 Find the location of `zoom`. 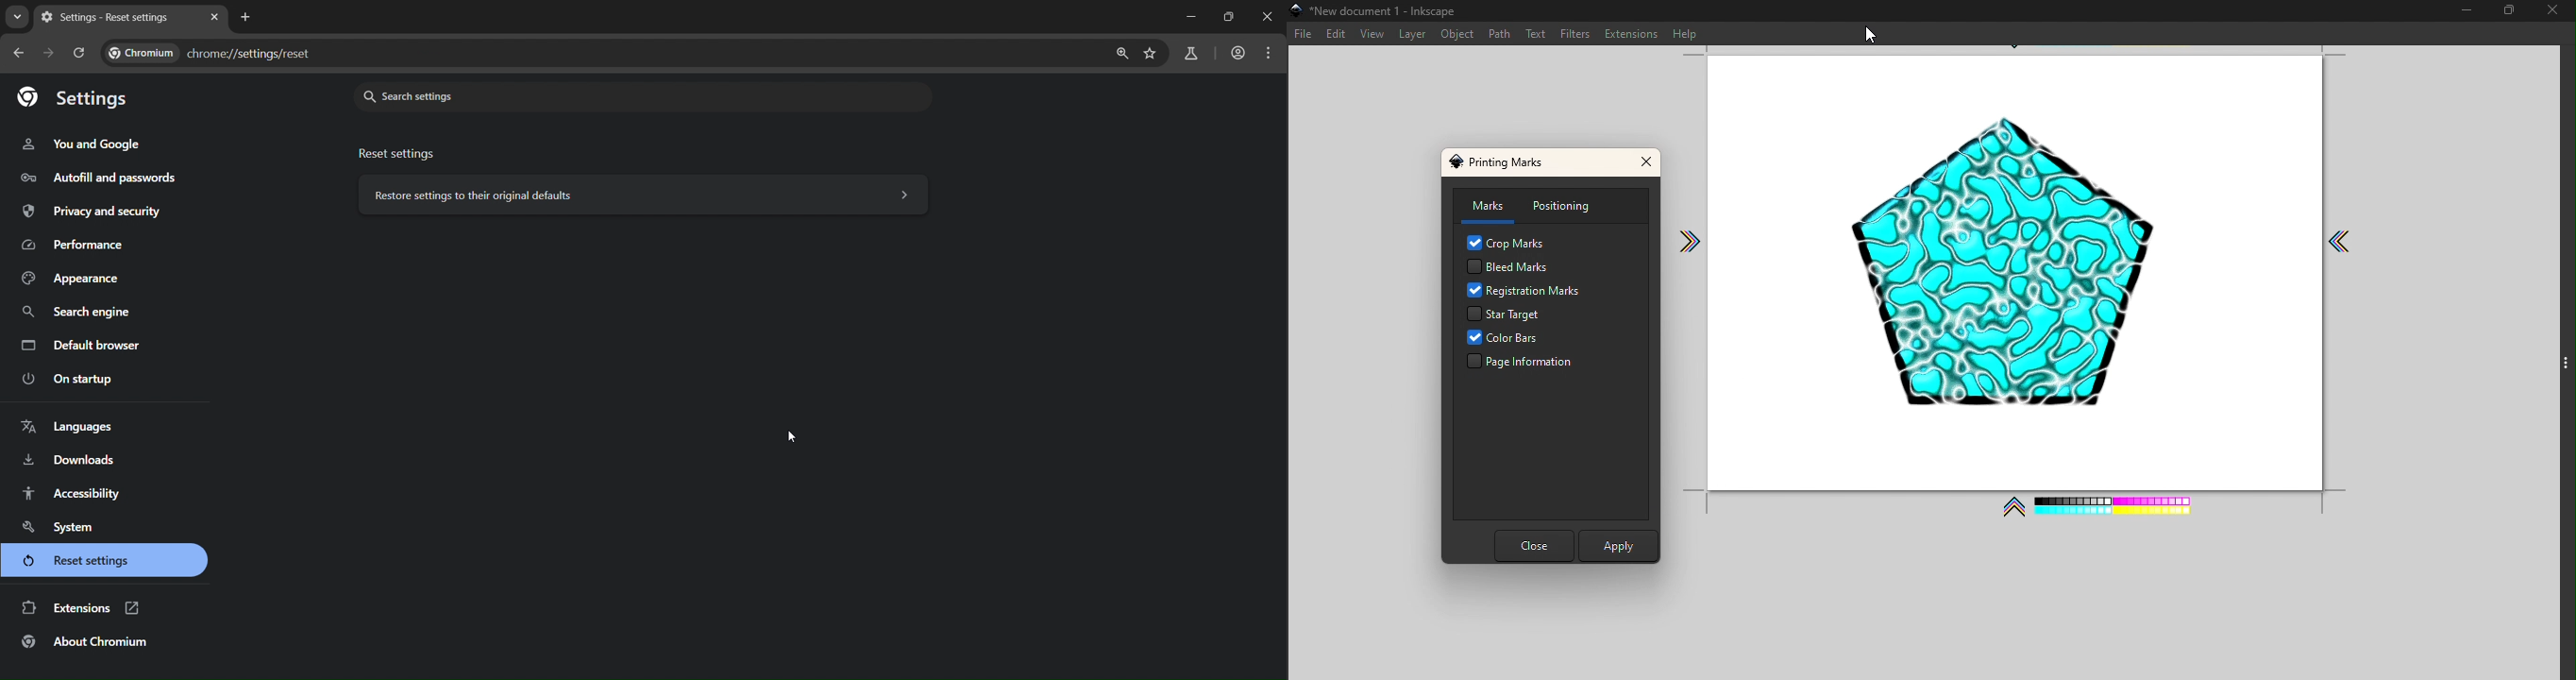

zoom is located at coordinates (1121, 54).